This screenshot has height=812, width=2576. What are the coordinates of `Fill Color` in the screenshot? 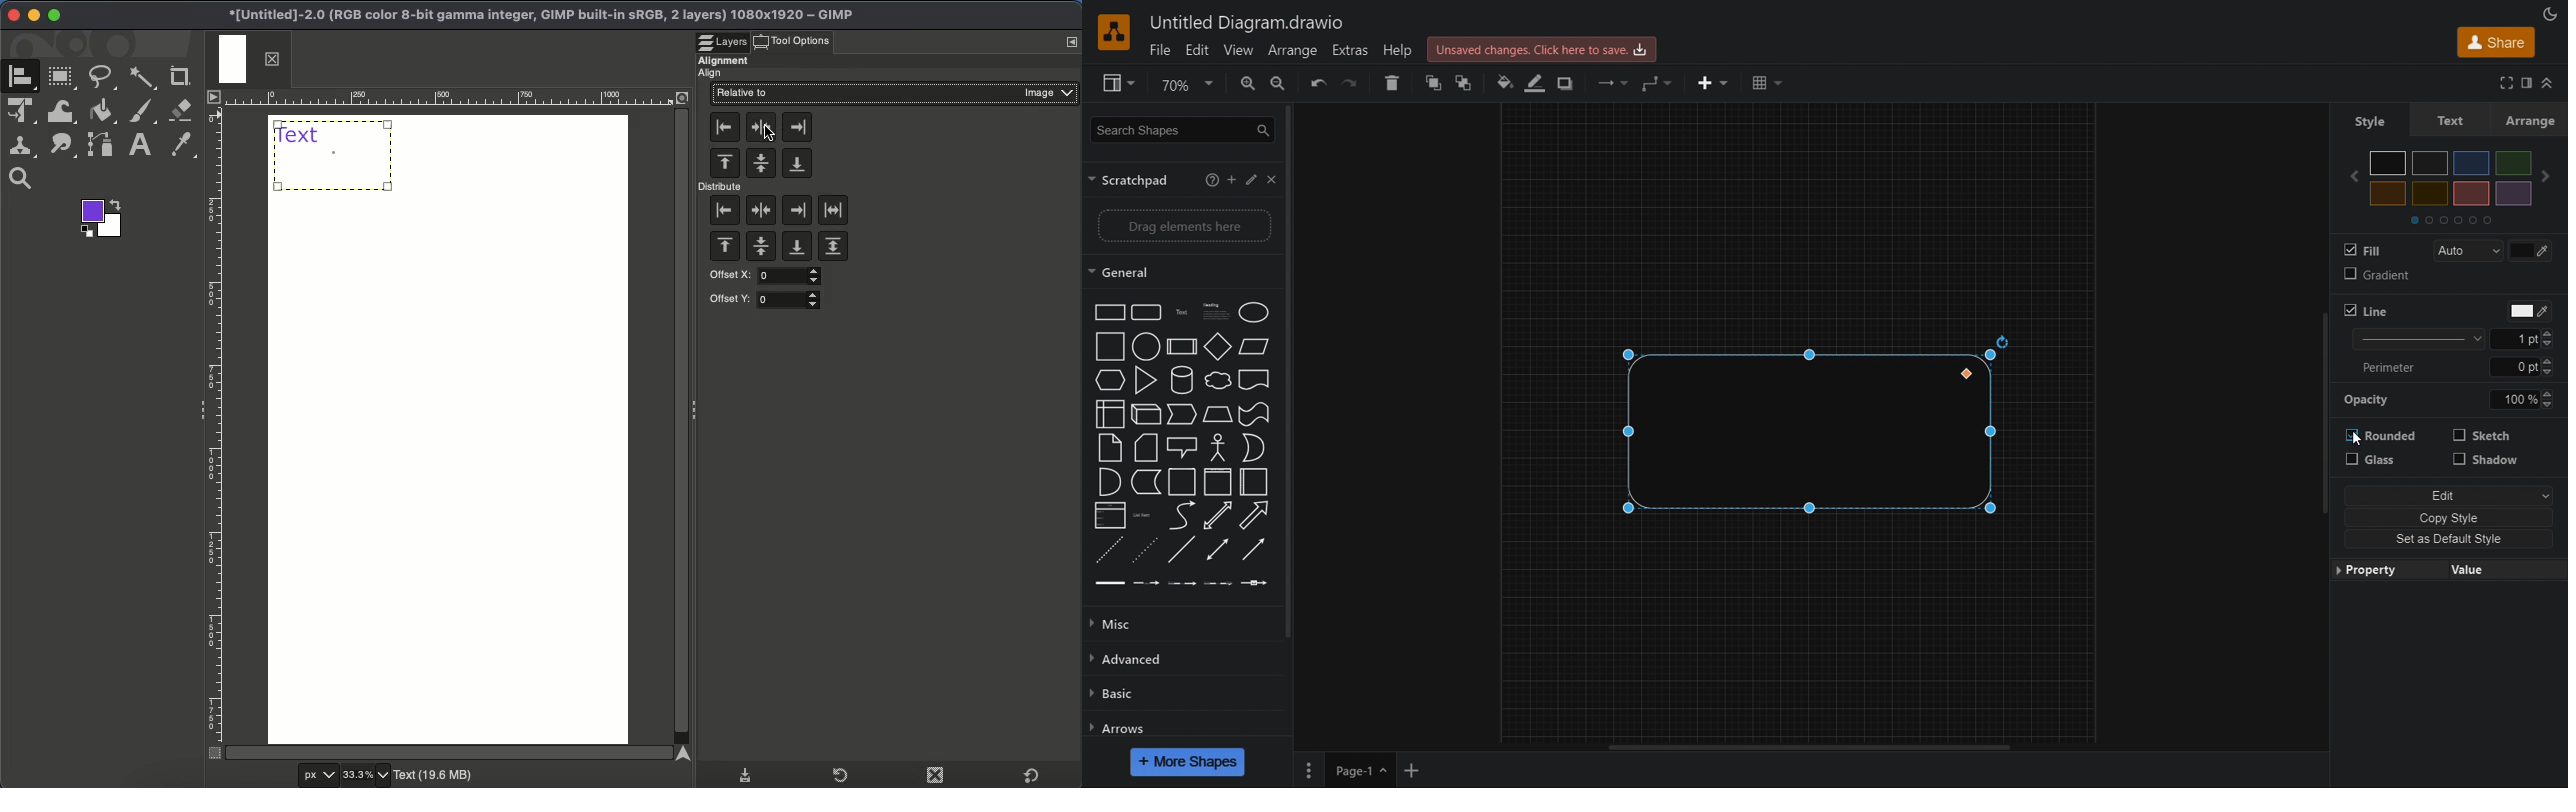 It's located at (1506, 84).